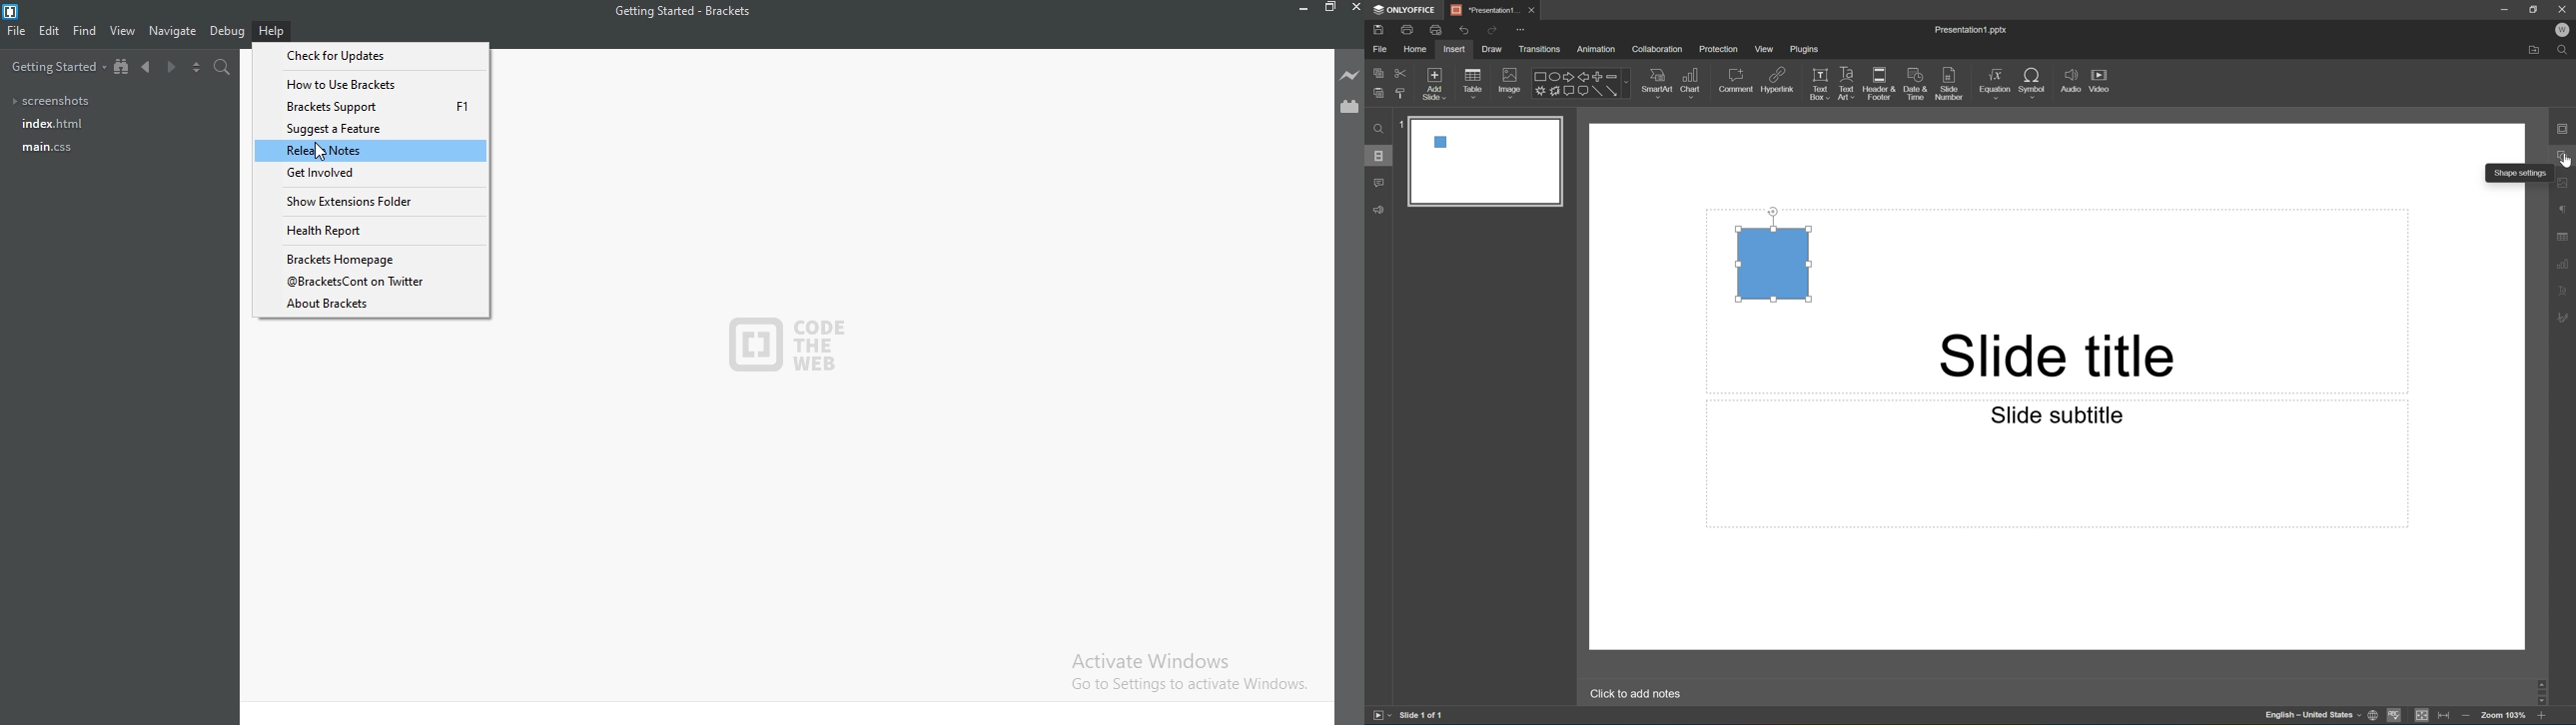 This screenshot has width=2576, height=728. I want to click on Print file, so click(1409, 29).